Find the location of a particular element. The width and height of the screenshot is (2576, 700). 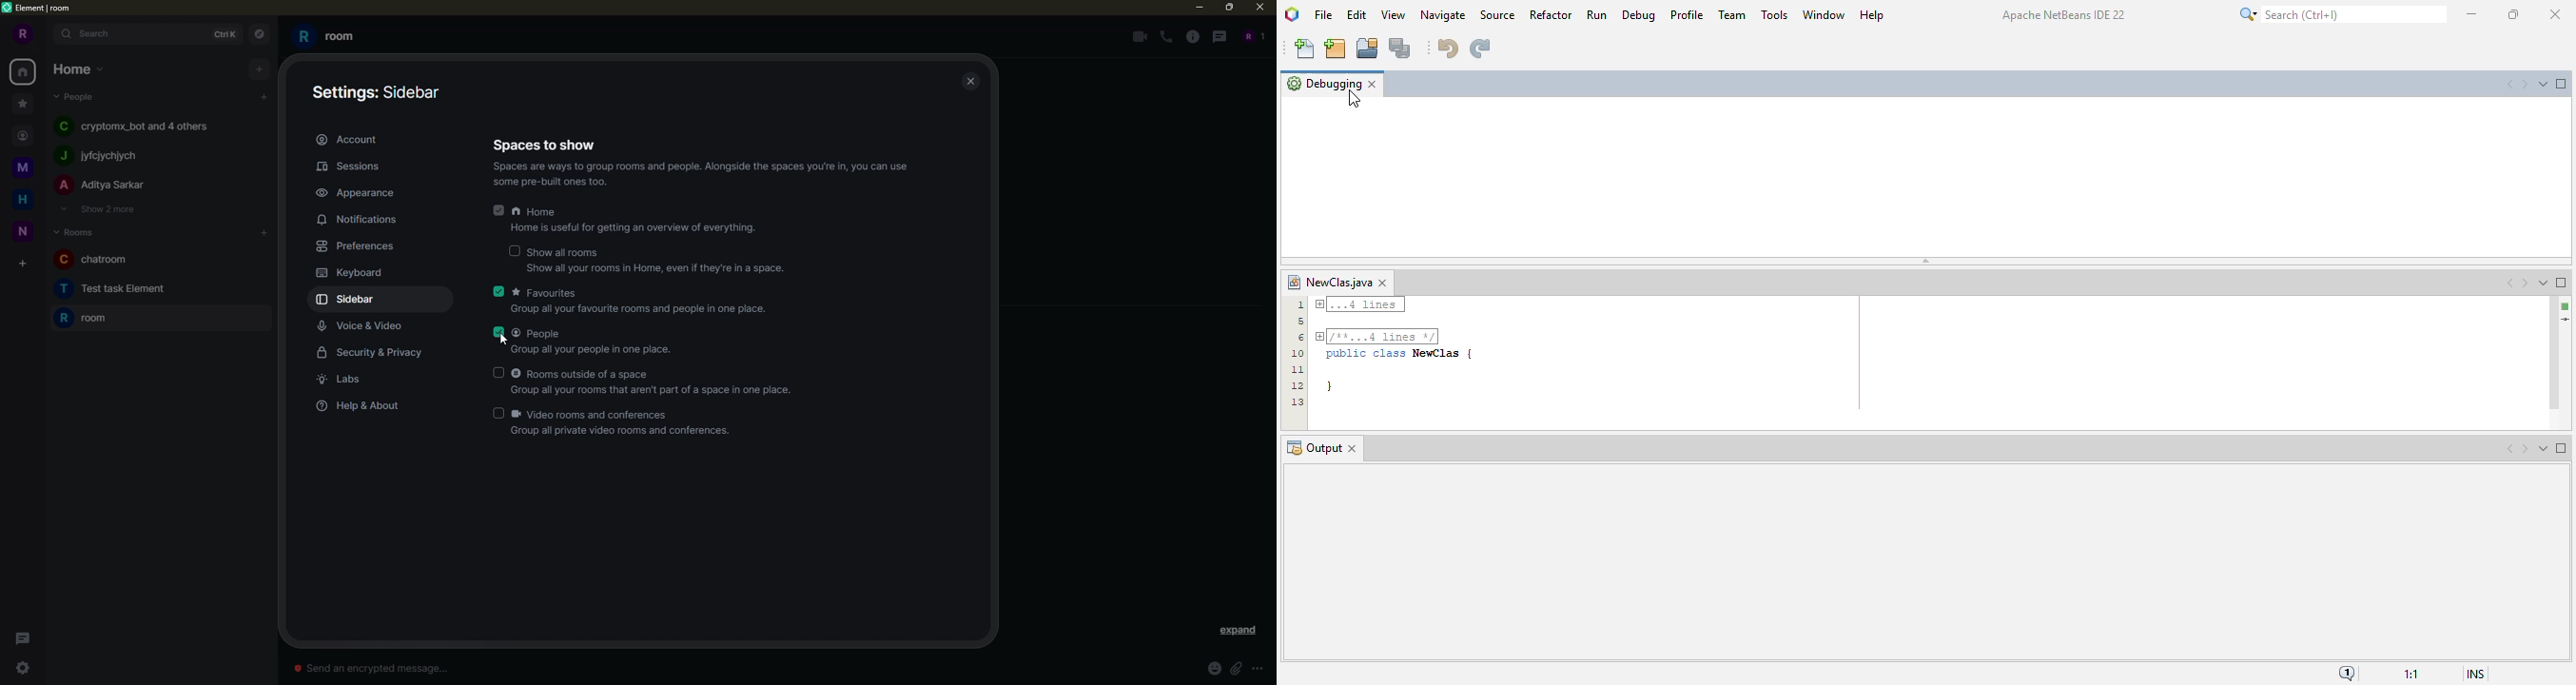

labs is located at coordinates (344, 380).